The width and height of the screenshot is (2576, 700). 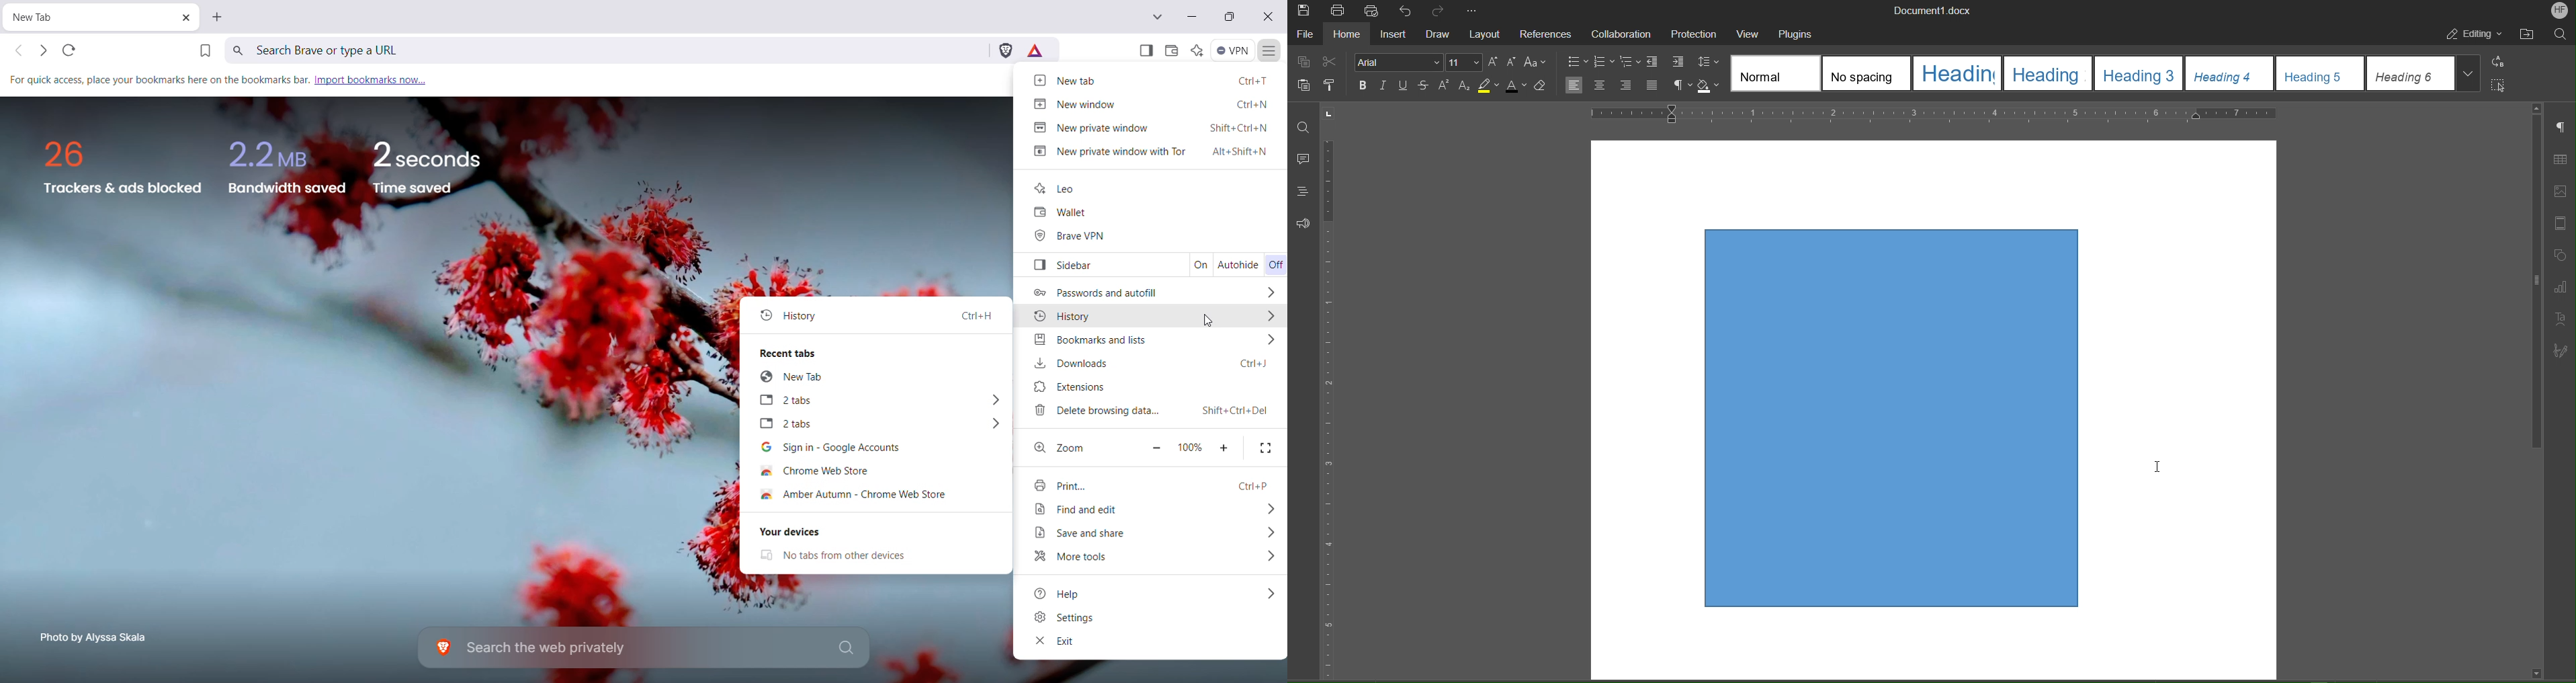 I want to click on Decrease size, so click(x=1512, y=63).